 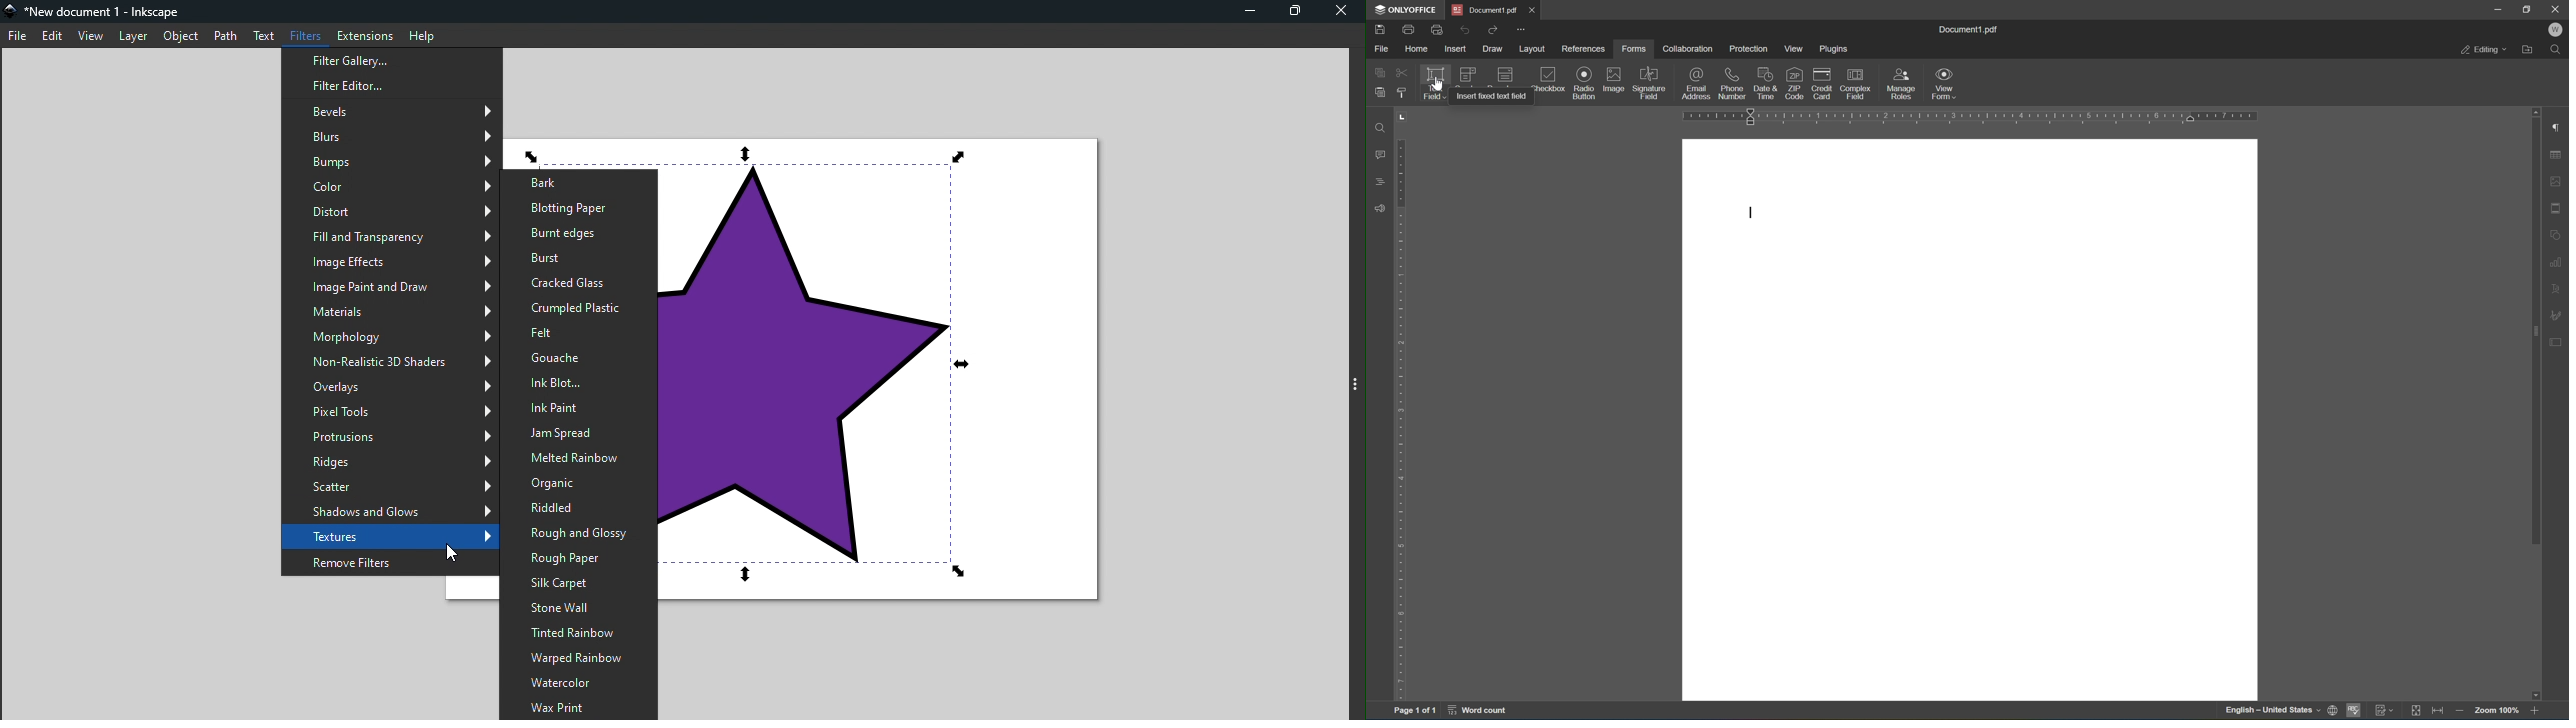 I want to click on word count, so click(x=1480, y=712).